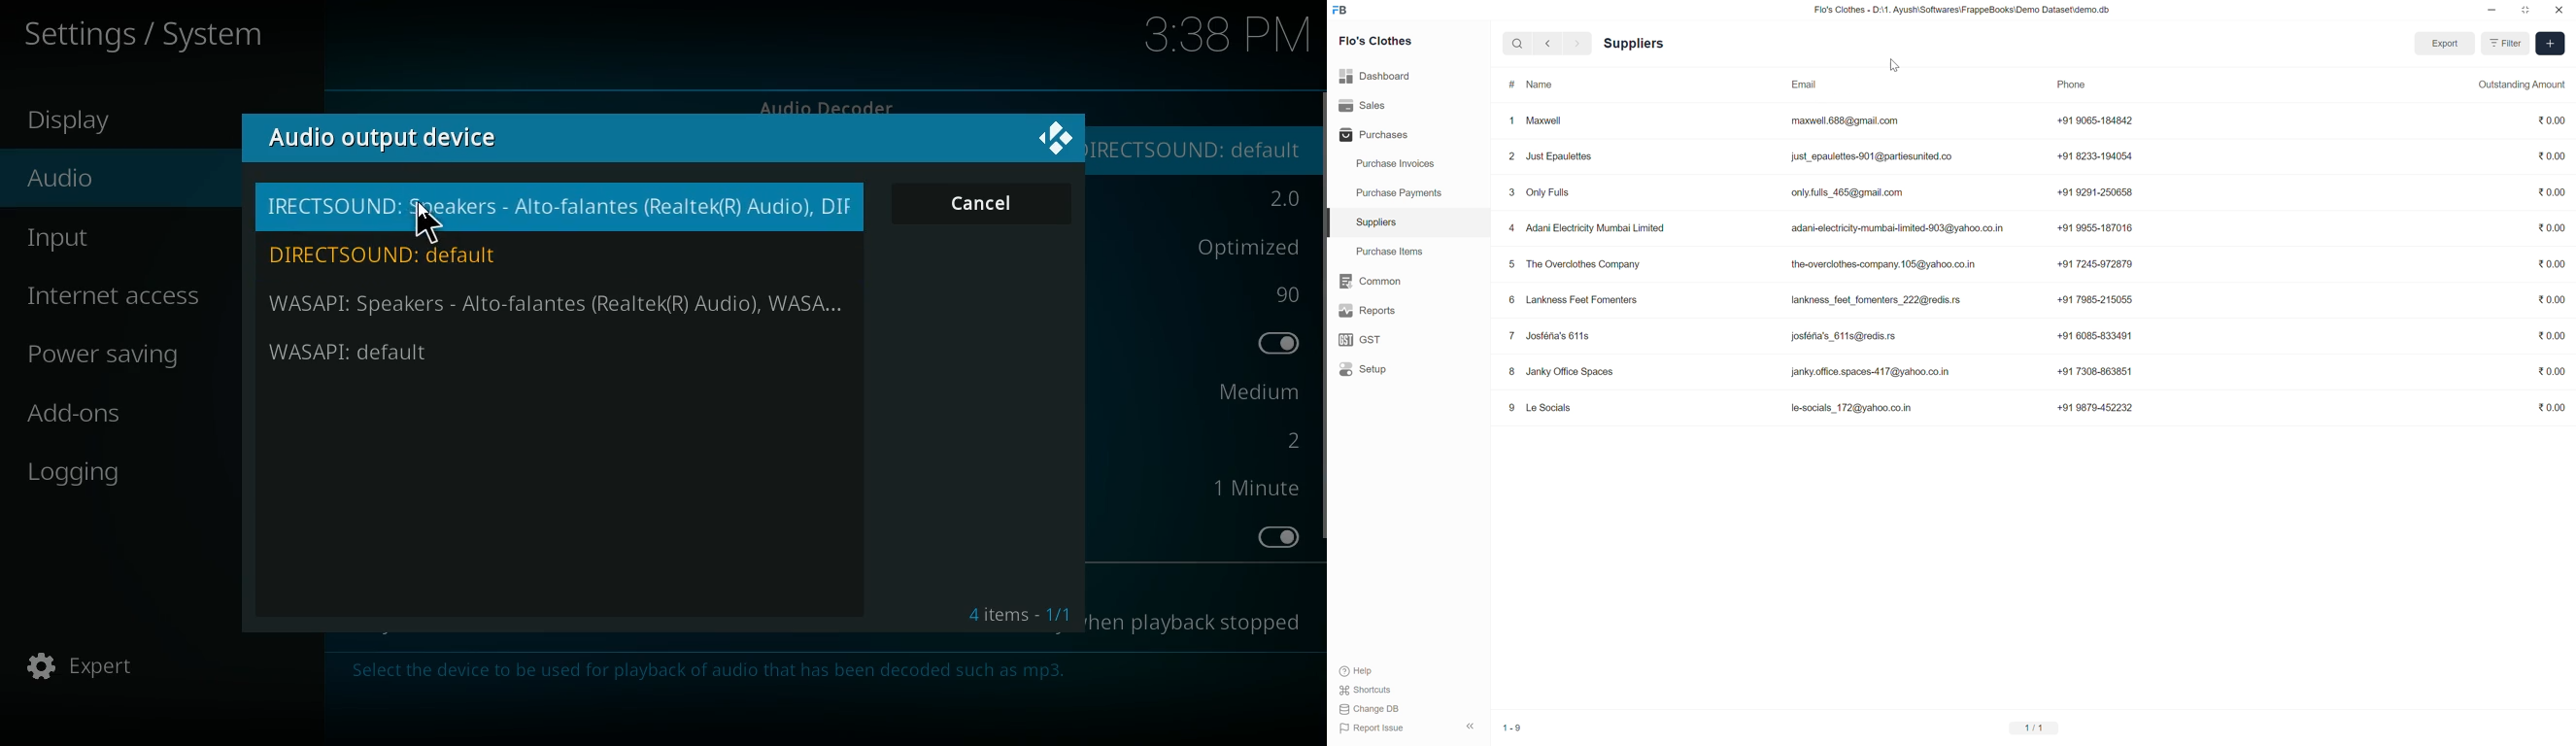 The height and width of the screenshot is (756, 2576). Describe the element at coordinates (1362, 340) in the screenshot. I see `GSt` at that location.